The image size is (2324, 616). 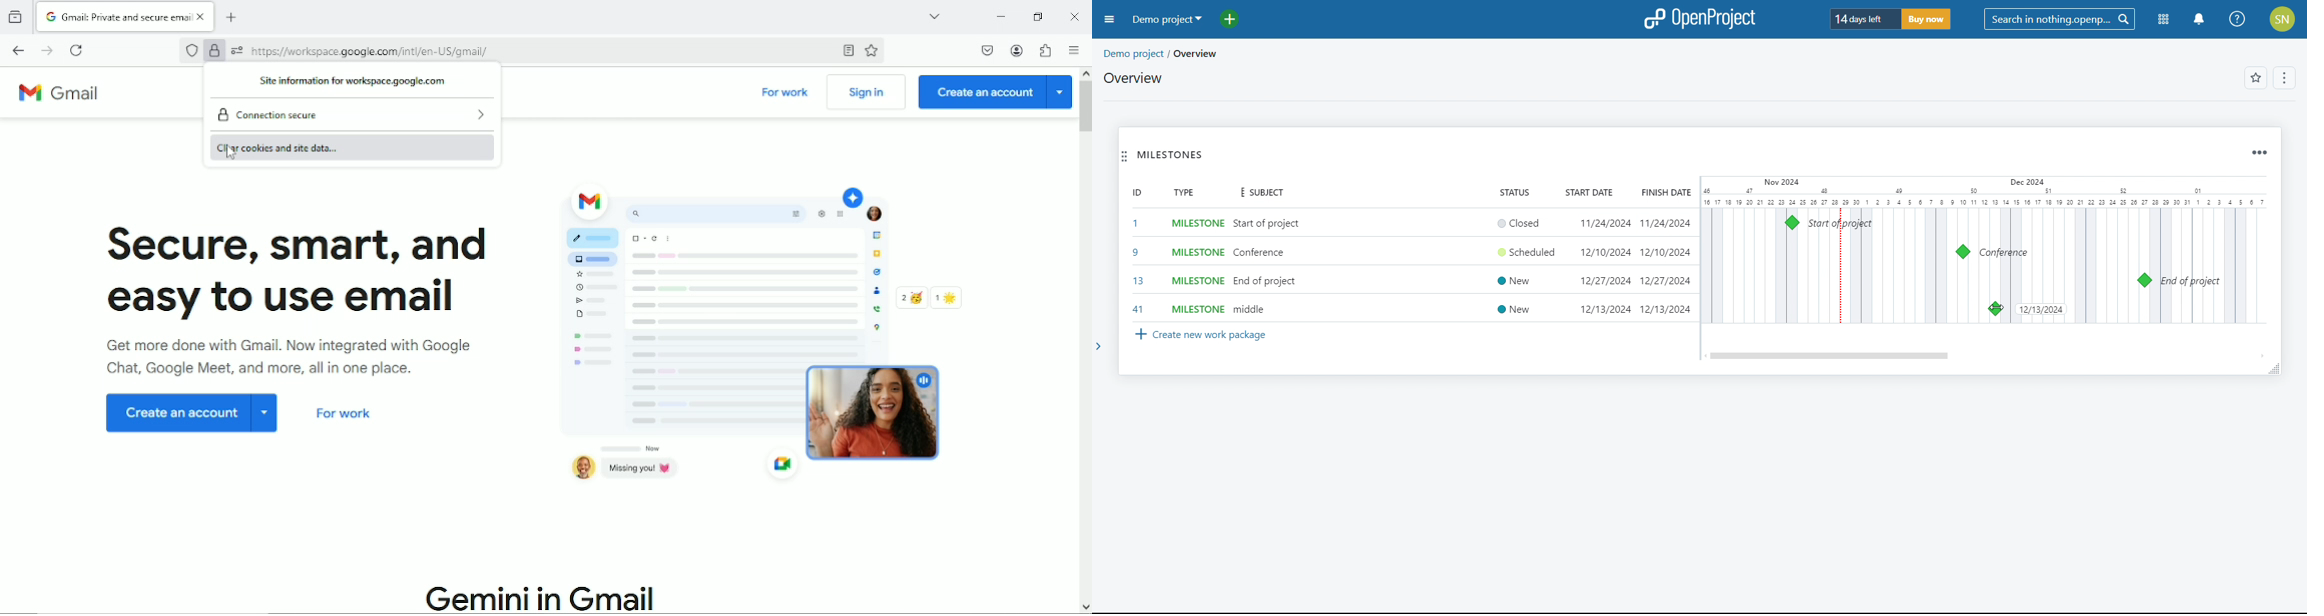 What do you see at coordinates (304, 362) in the screenshot?
I see `Get more done with Gmail. now integrated with Google chat, google meet and more, all in one place` at bounding box center [304, 362].